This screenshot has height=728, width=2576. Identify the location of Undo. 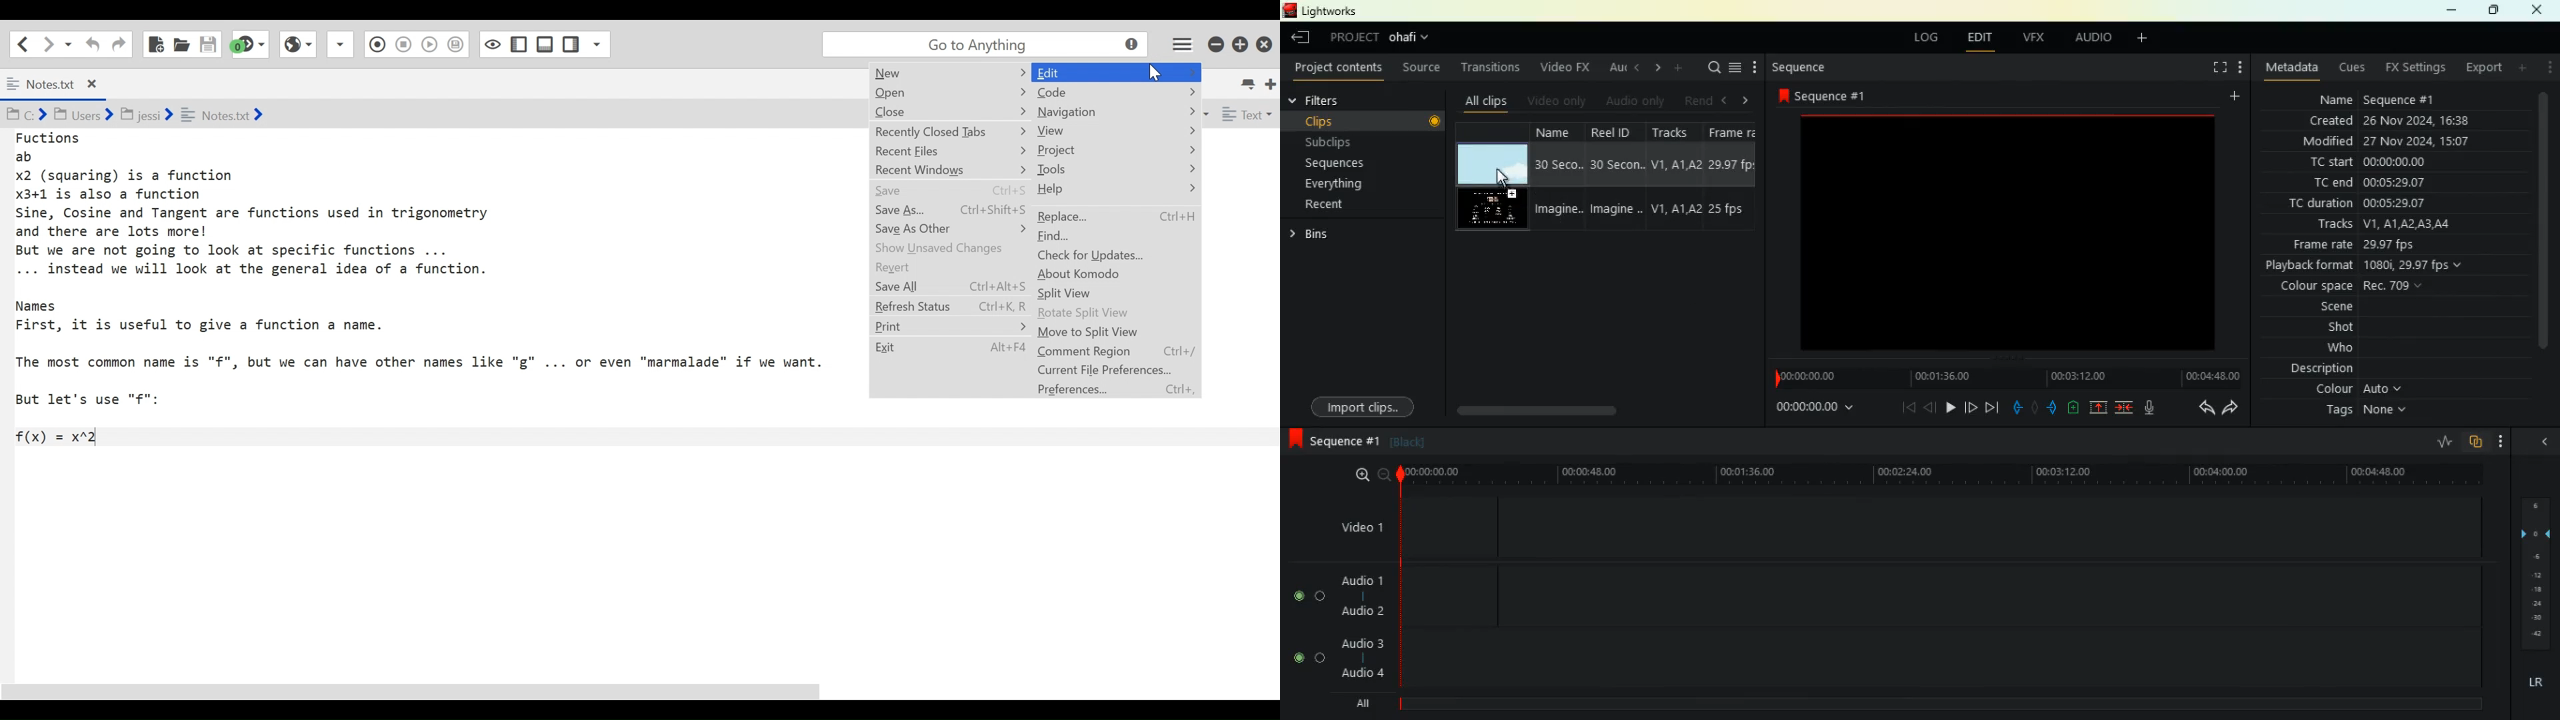
(91, 44).